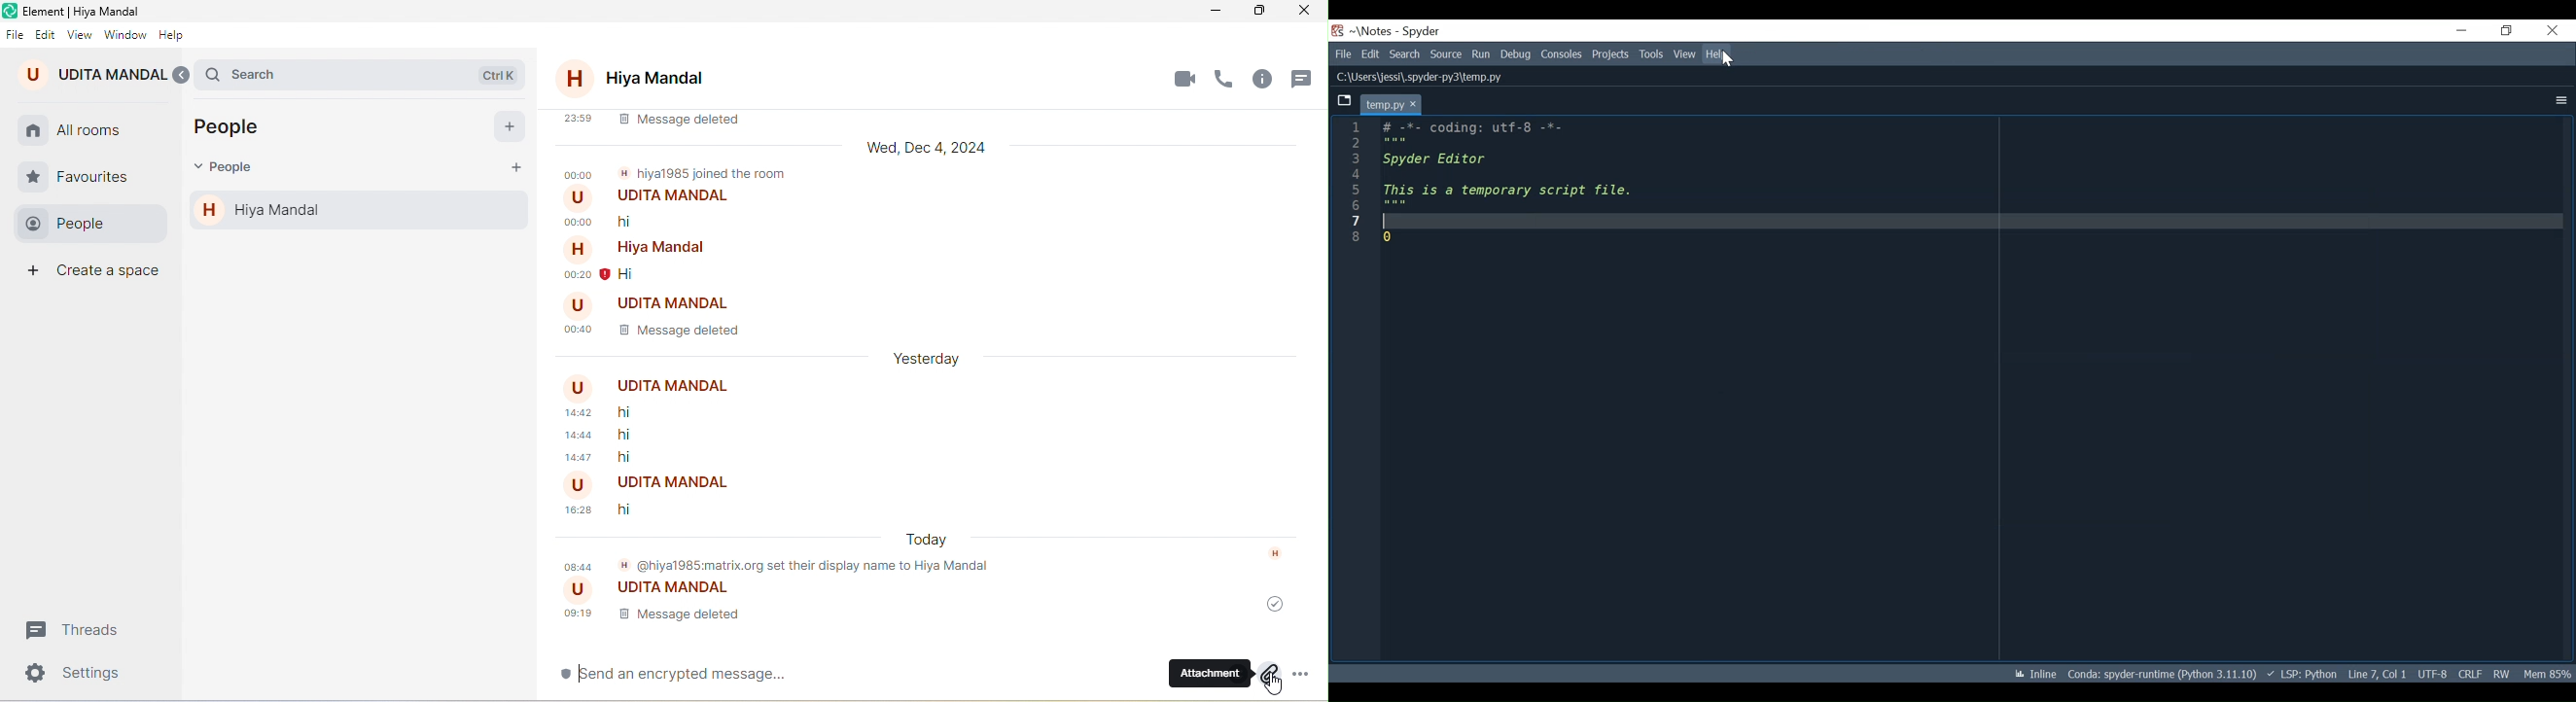 The width and height of the screenshot is (2576, 728). Describe the element at coordinates (1685, 54) in the screenshot. I see `View` at that location.